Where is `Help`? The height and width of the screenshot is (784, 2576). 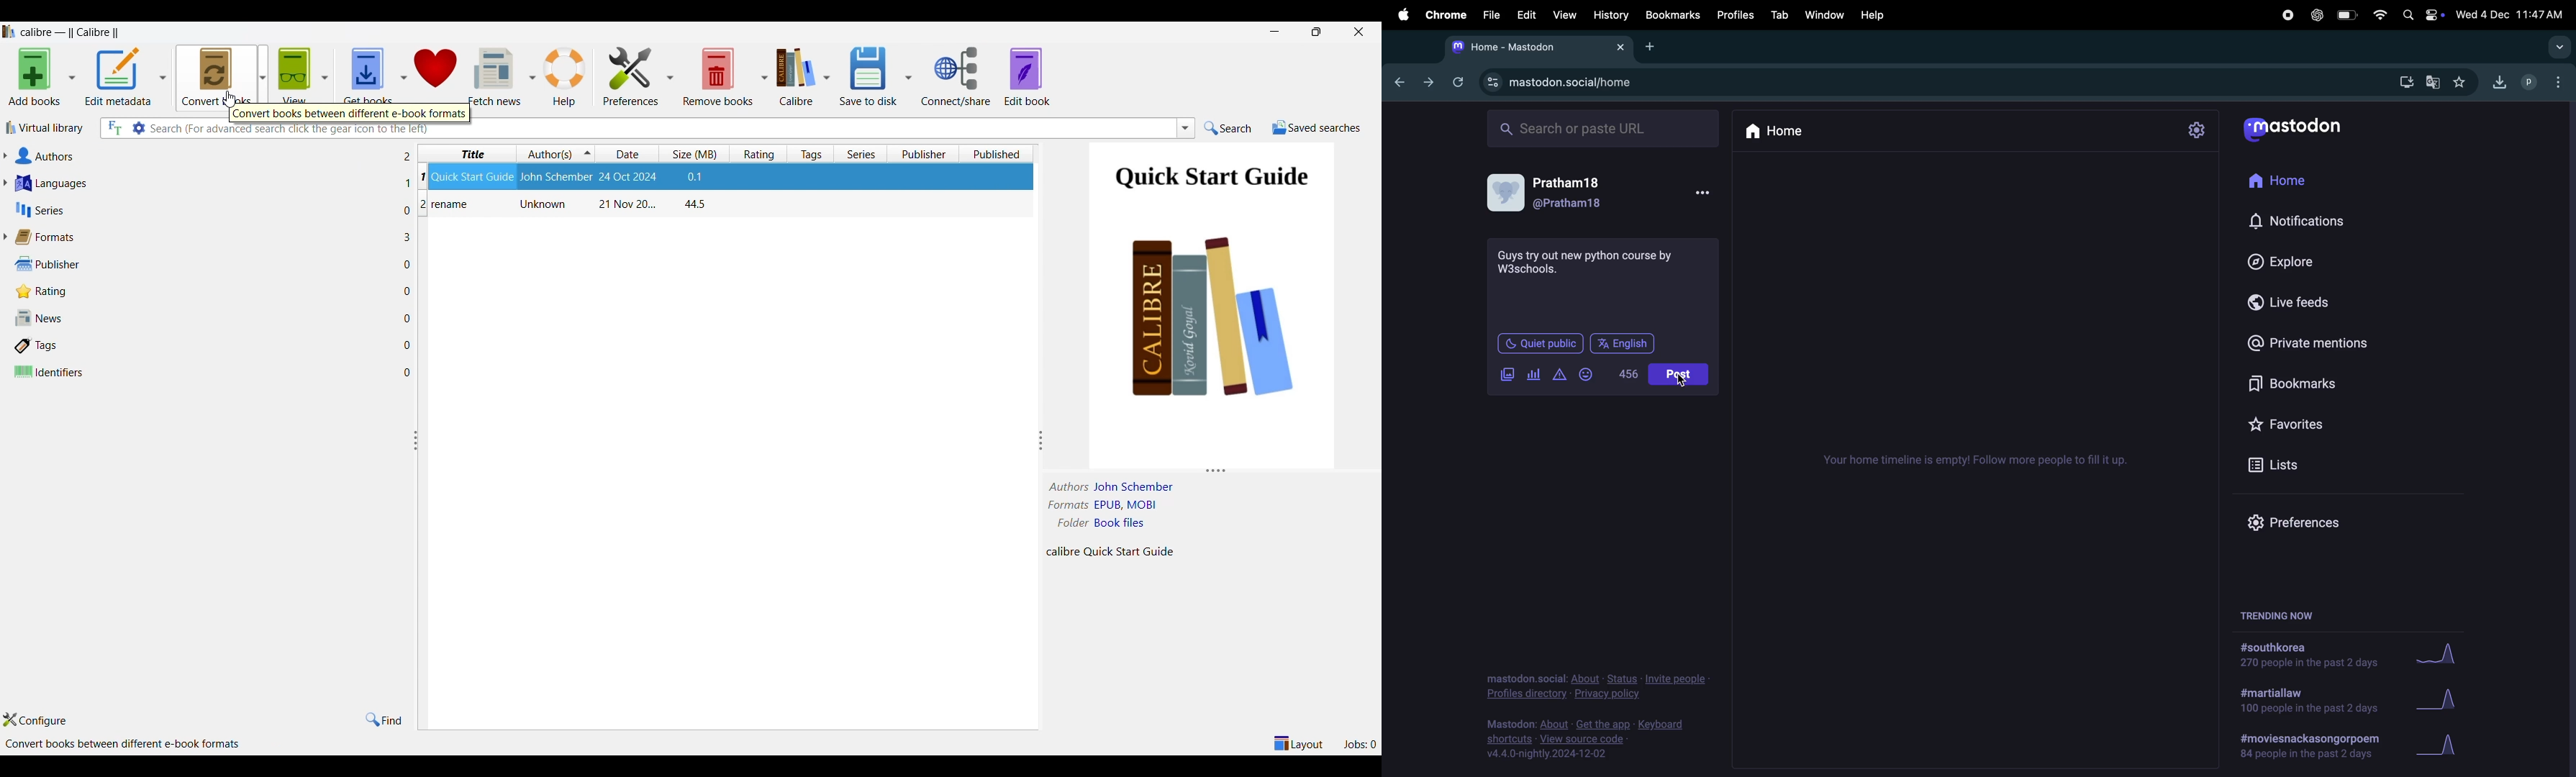 Help is located at coordinates (1876, 15).